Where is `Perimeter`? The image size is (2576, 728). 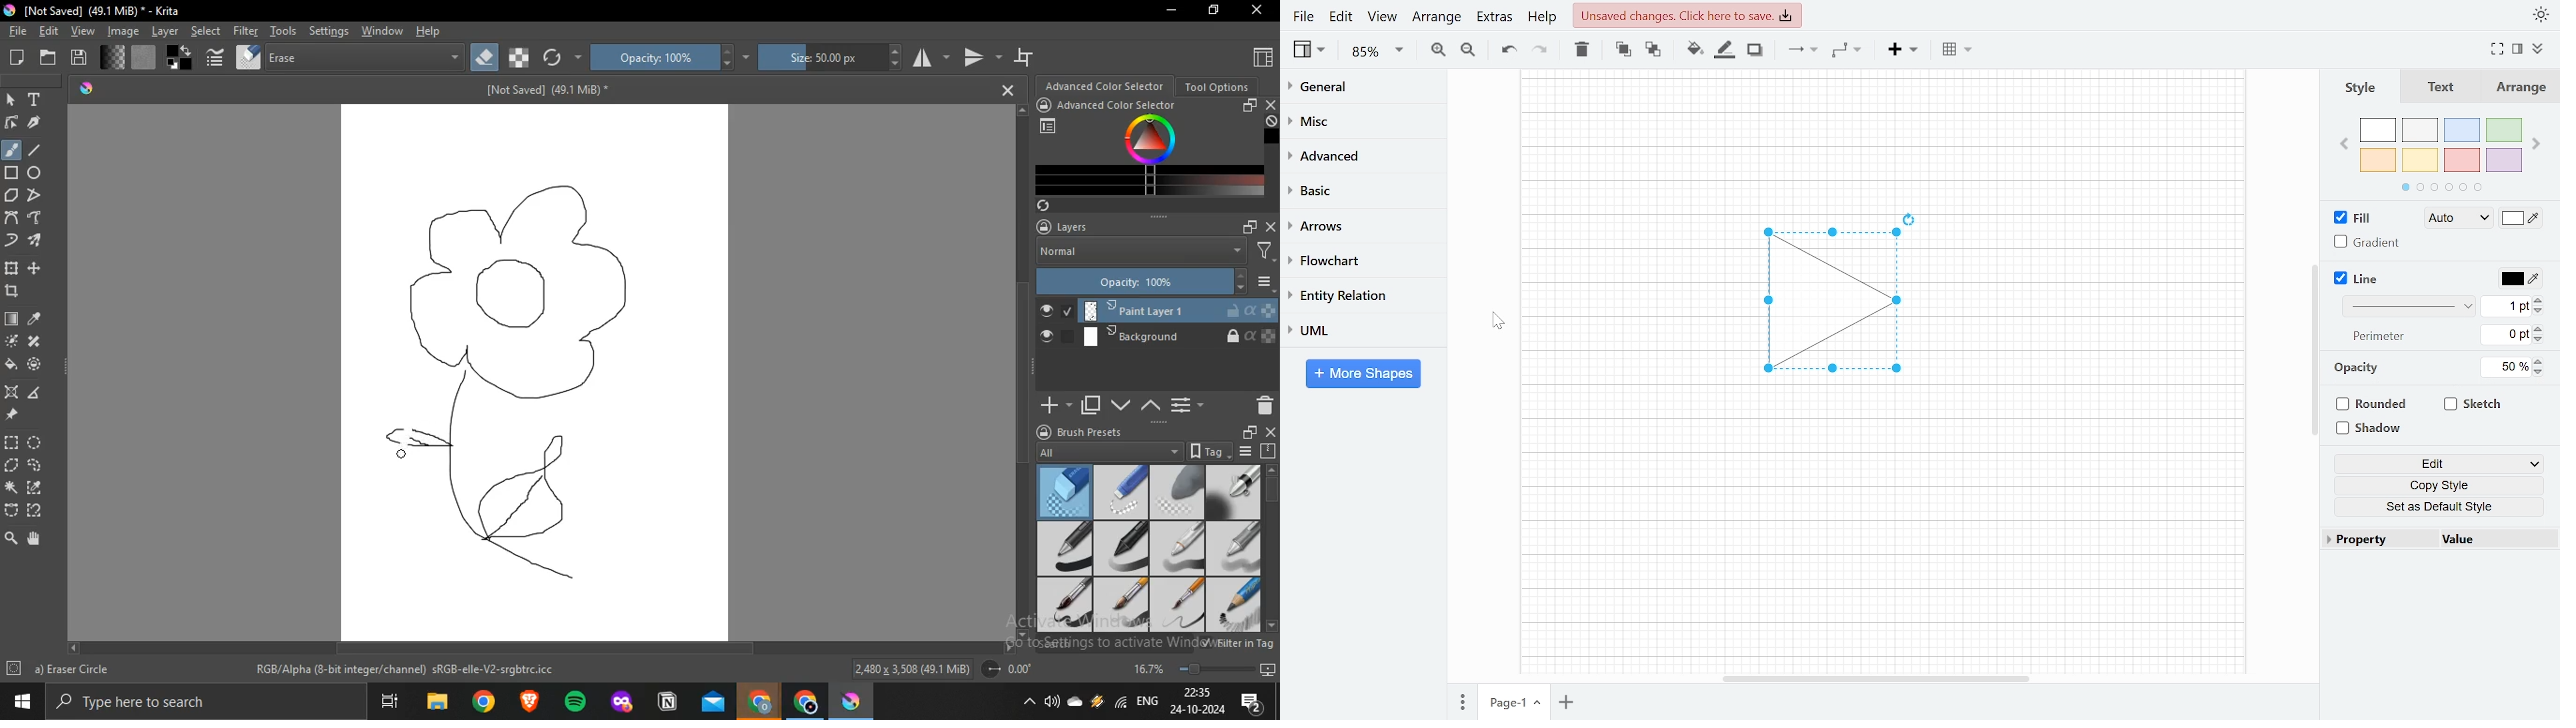 Perimeter is located at coordinates (2375, 337).